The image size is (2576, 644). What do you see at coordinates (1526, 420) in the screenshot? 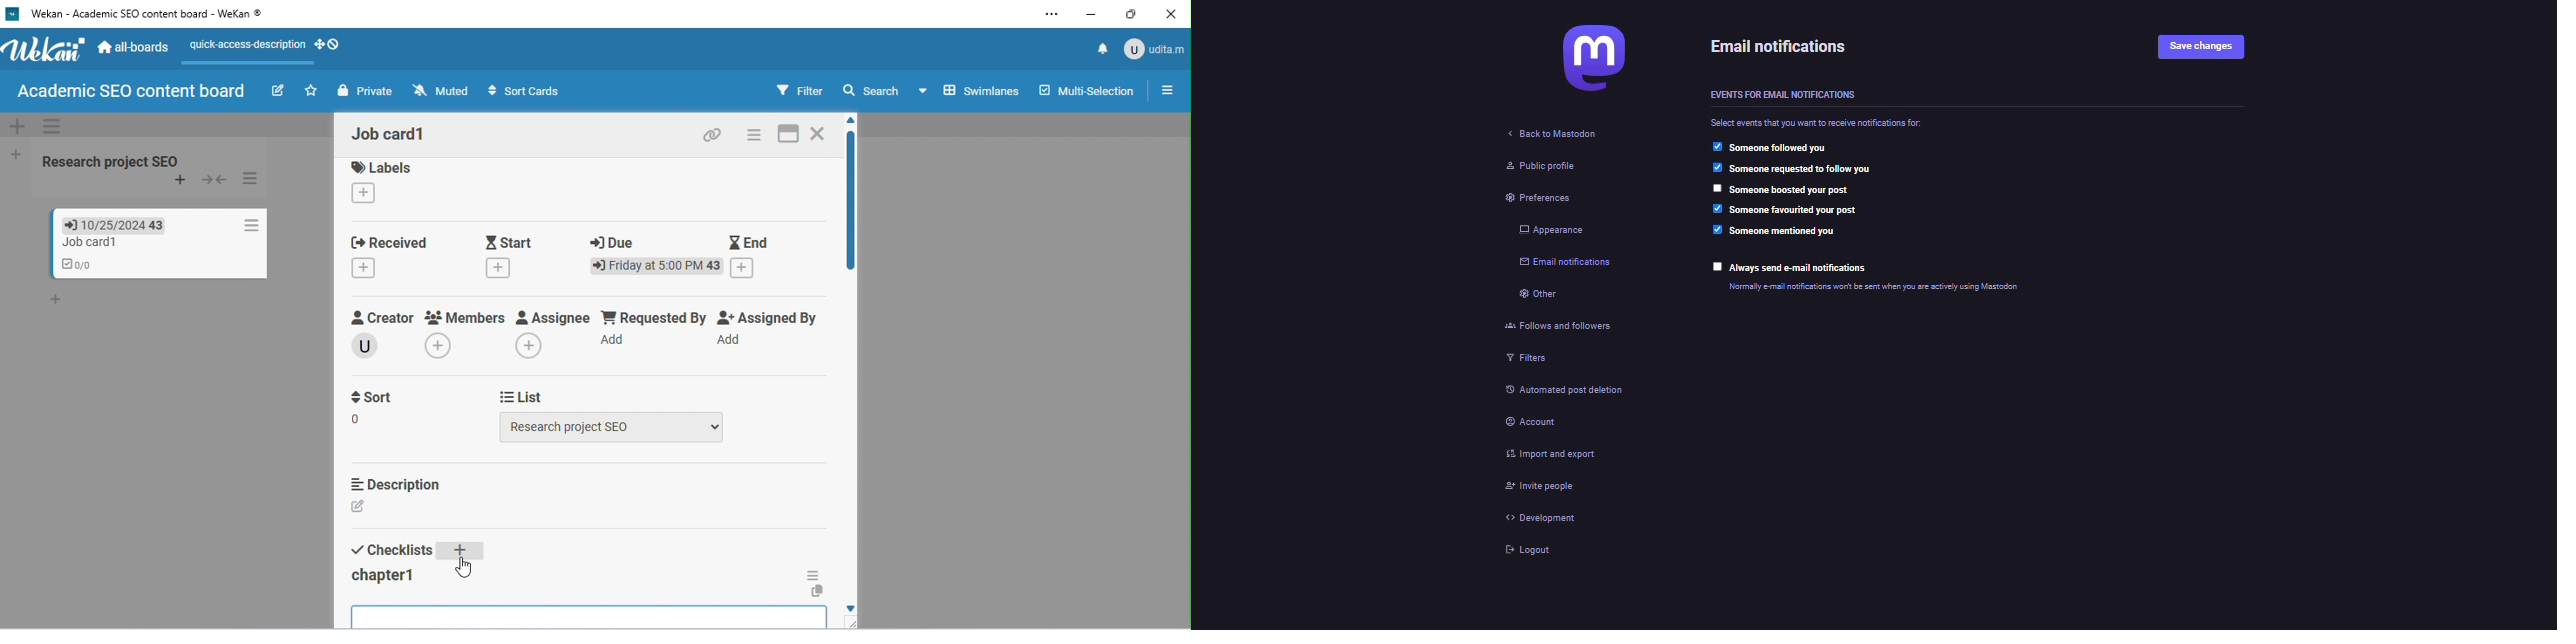
I see `account` at bounding box center [1526, 420].